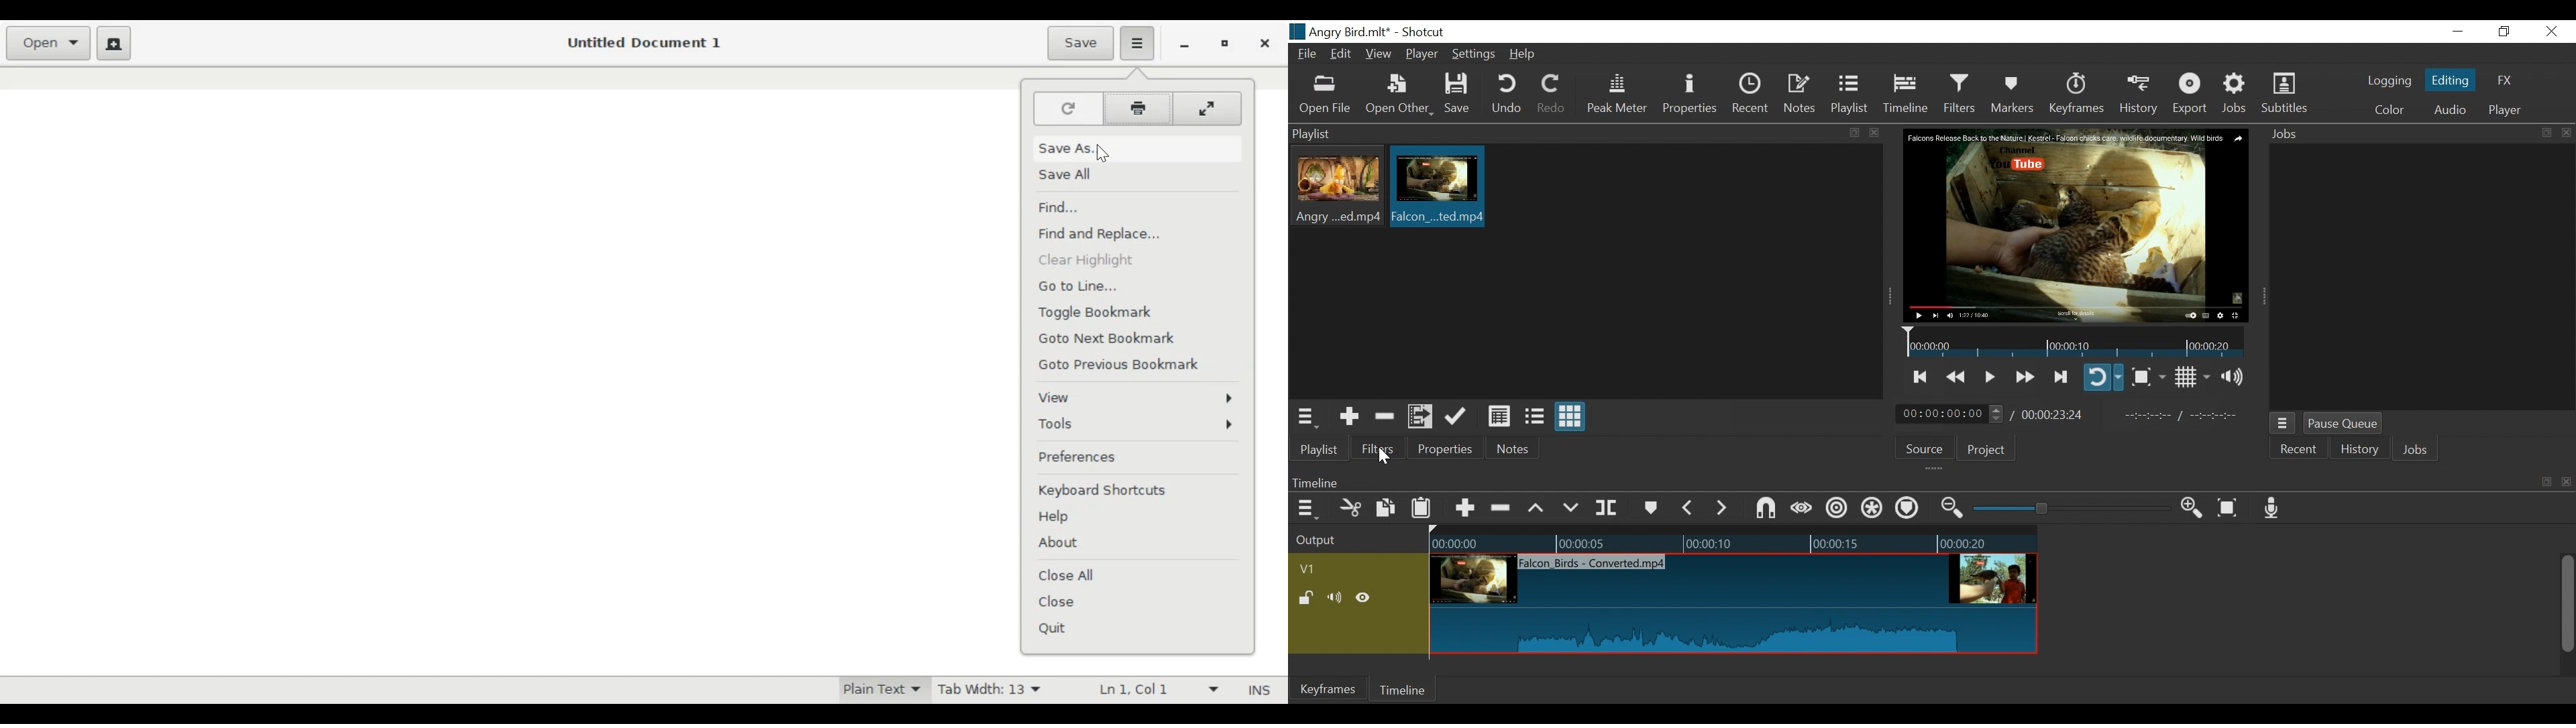 The height and width of the screenshot is (728, 2576). Describe the element at coordinates (2390, 82) in the screenshot. I see `logging` at that location.